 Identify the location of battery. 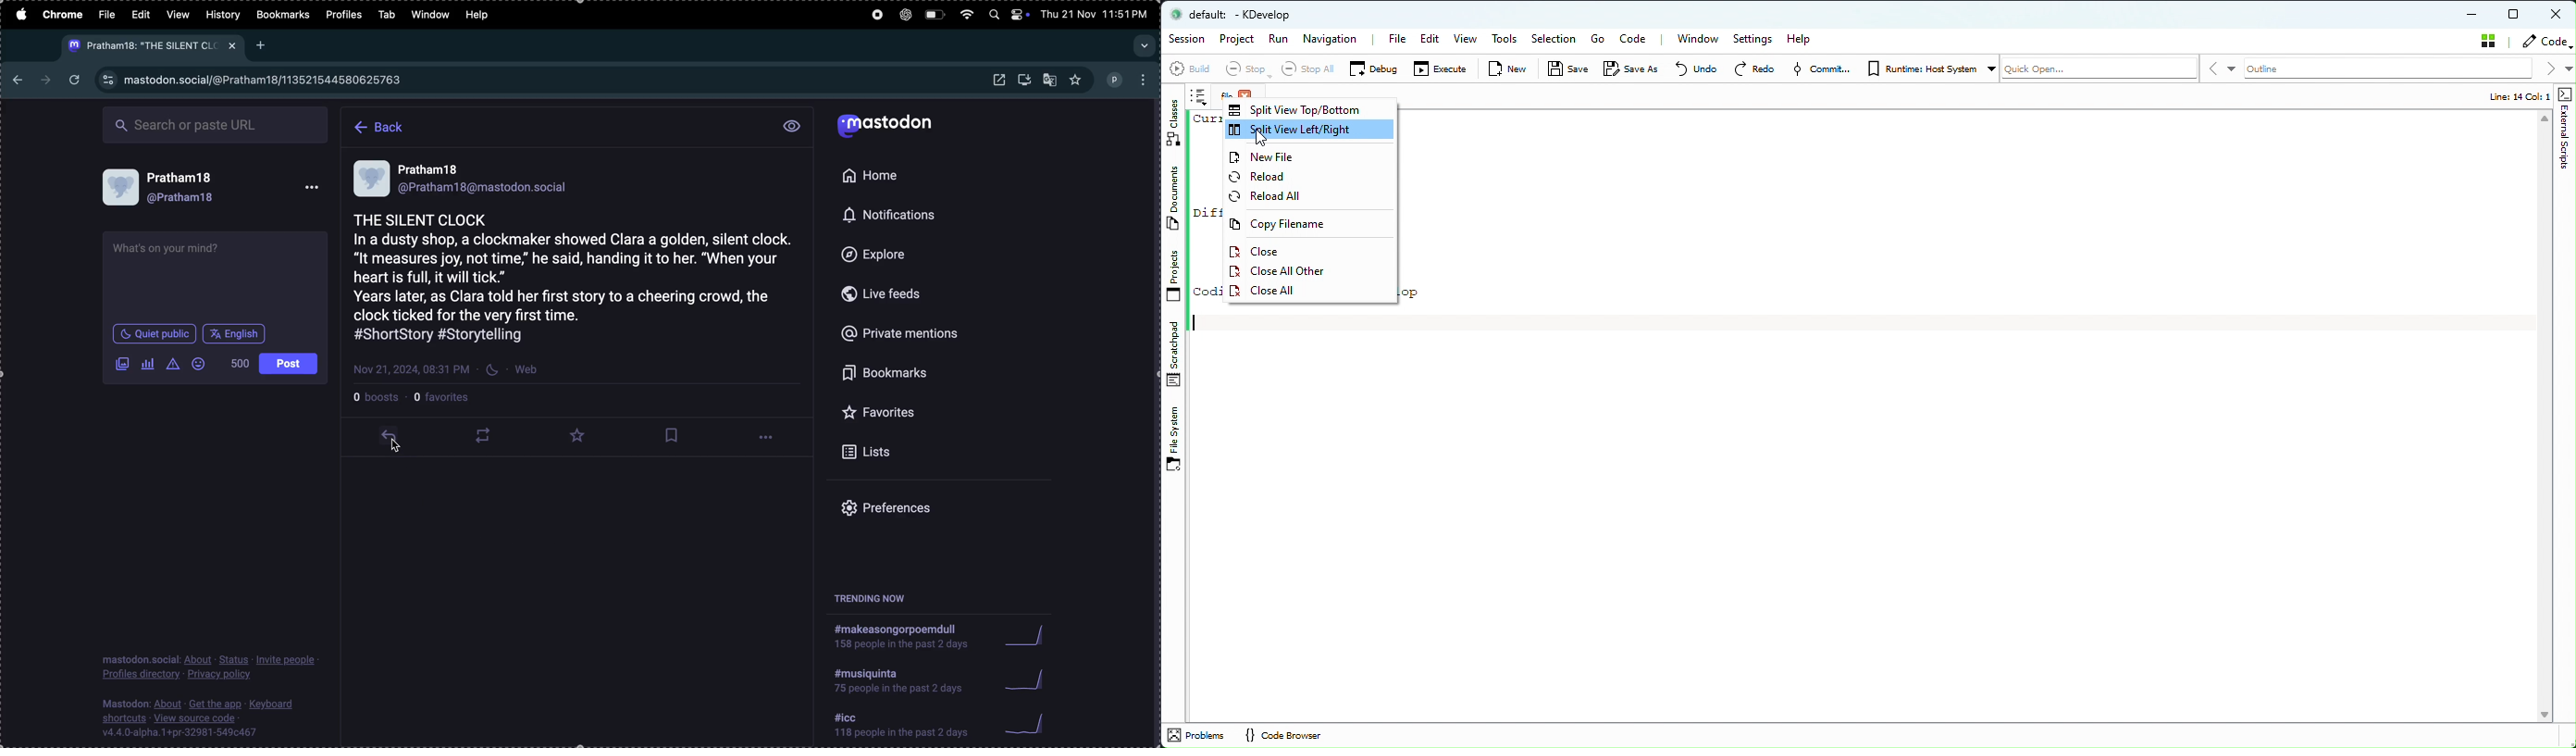
(937, 15).